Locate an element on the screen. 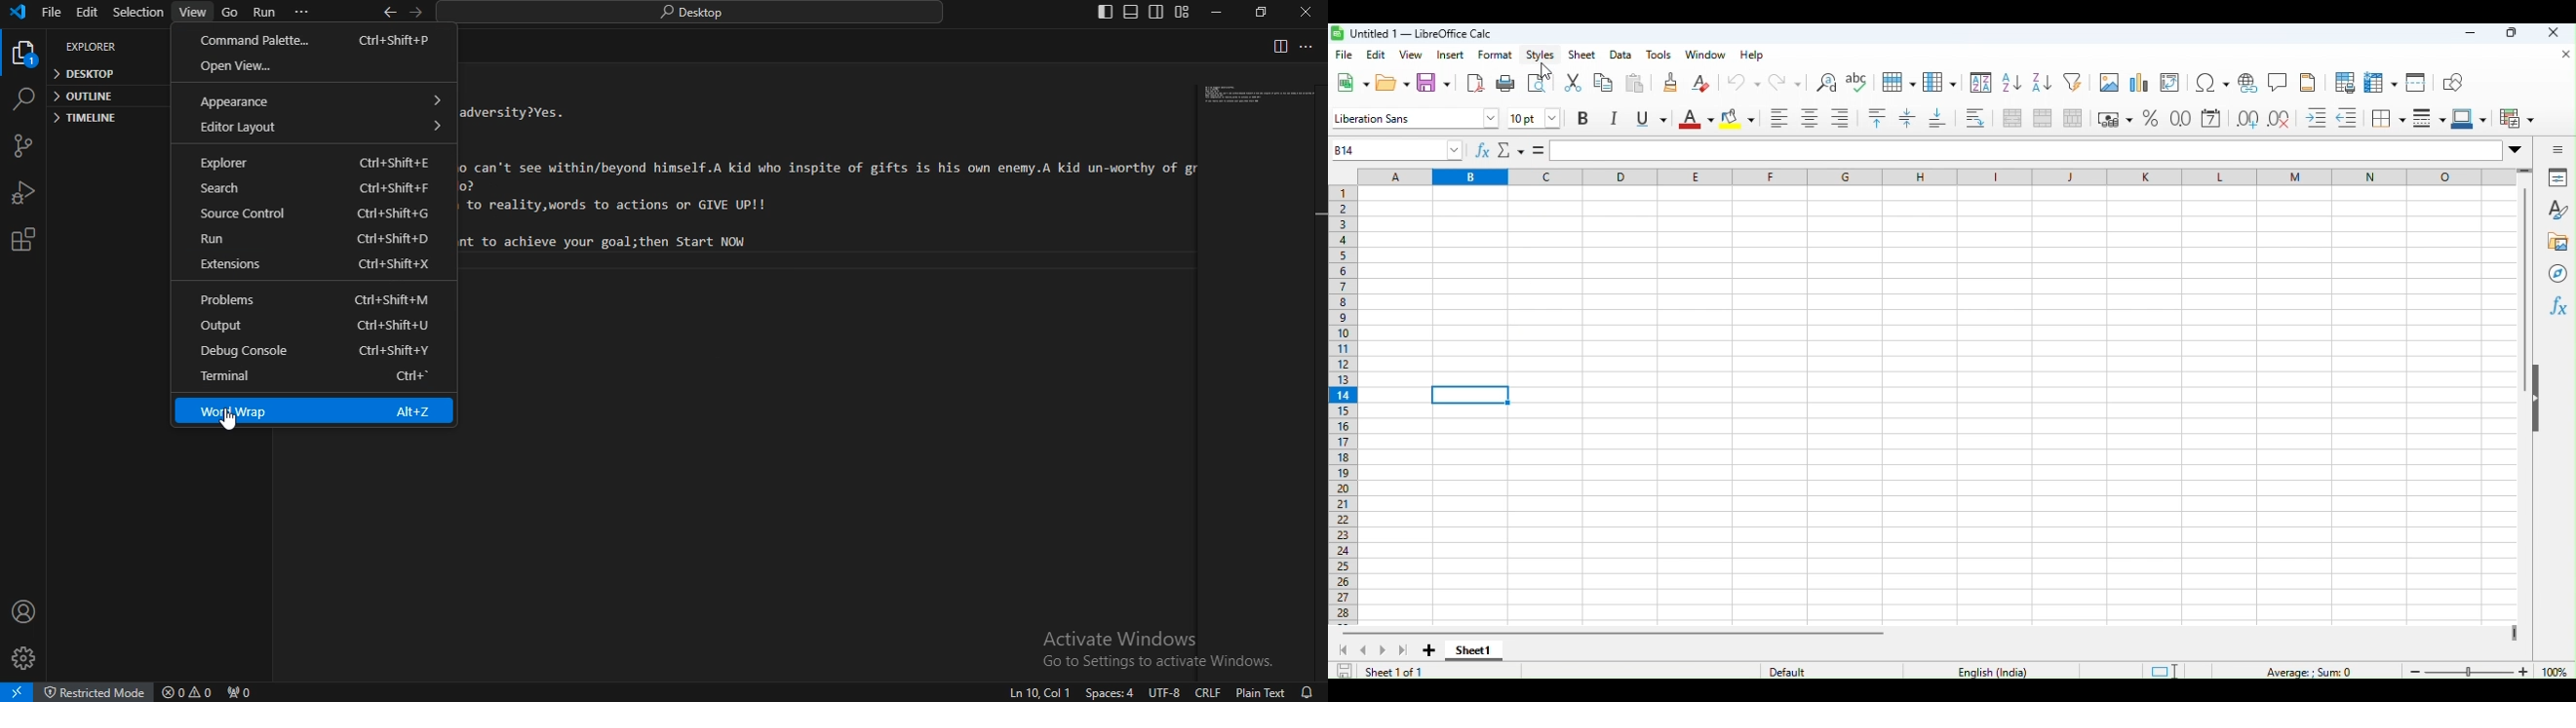 This screenshot has width=2576, height=728. cursor is located at coordinates (1549, 71).